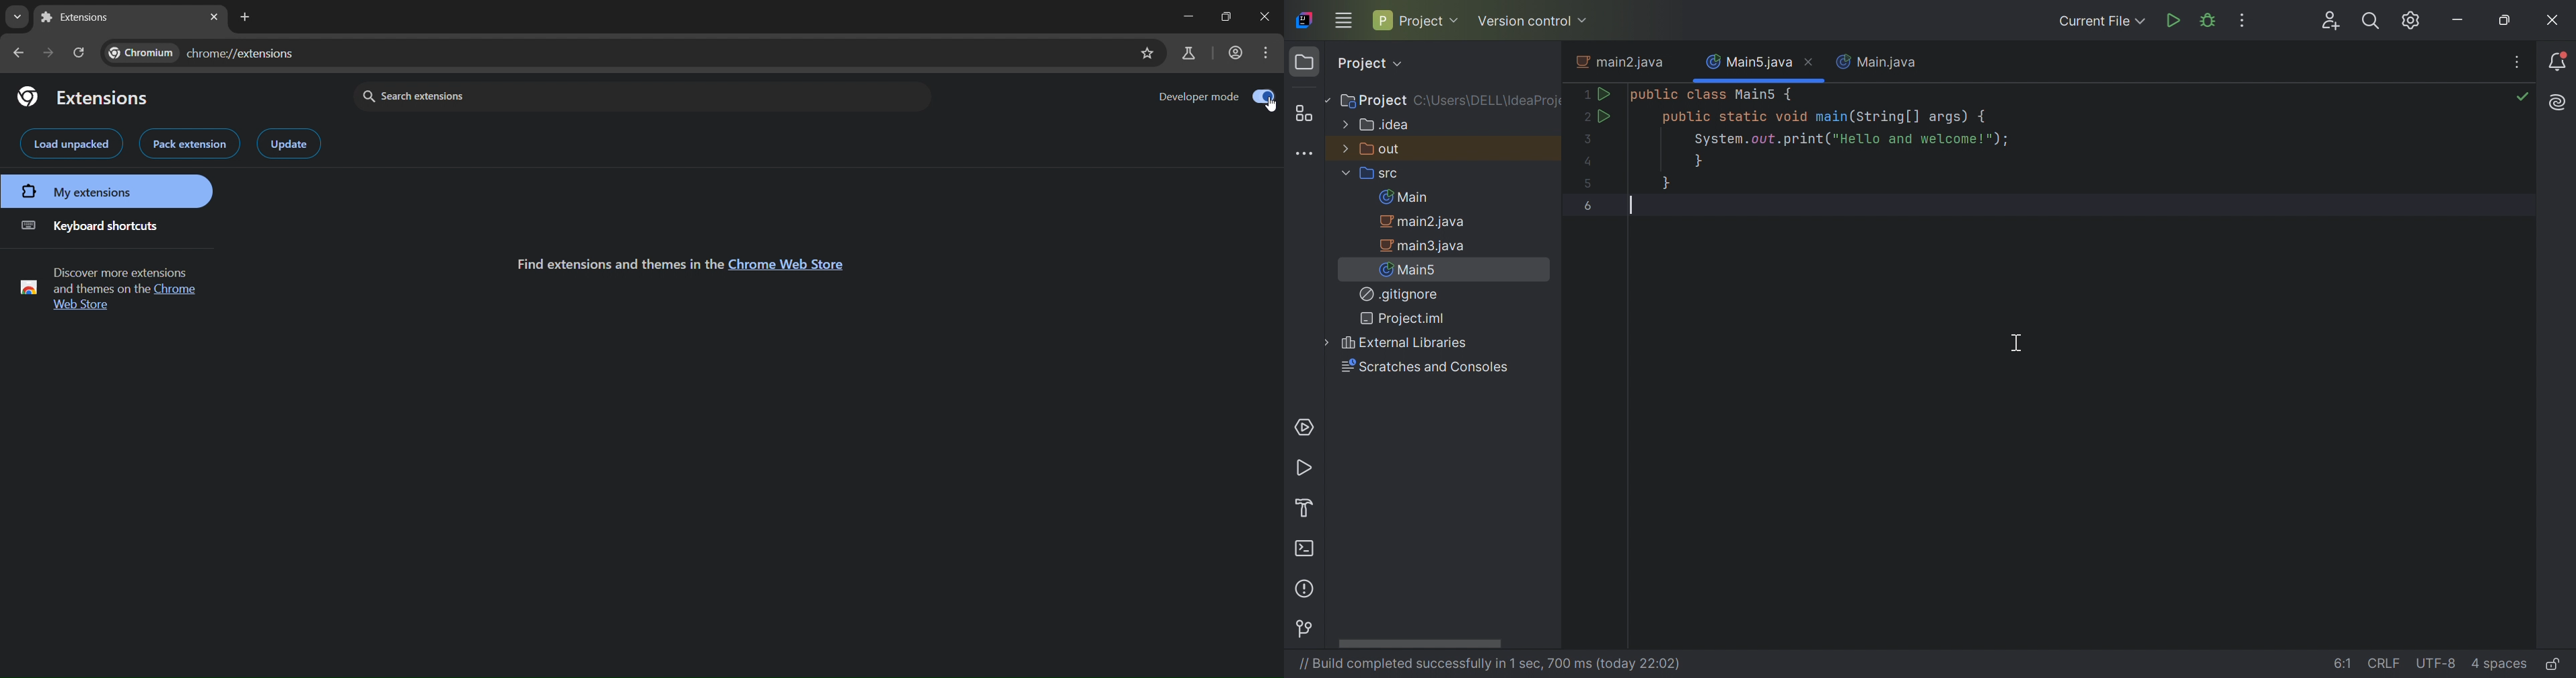 The height and width of the screenshot is (700, 2576). What do you see at coordinates (1583, 117) in the screenshot?
I see `2` at bounding box center [1583, 117].